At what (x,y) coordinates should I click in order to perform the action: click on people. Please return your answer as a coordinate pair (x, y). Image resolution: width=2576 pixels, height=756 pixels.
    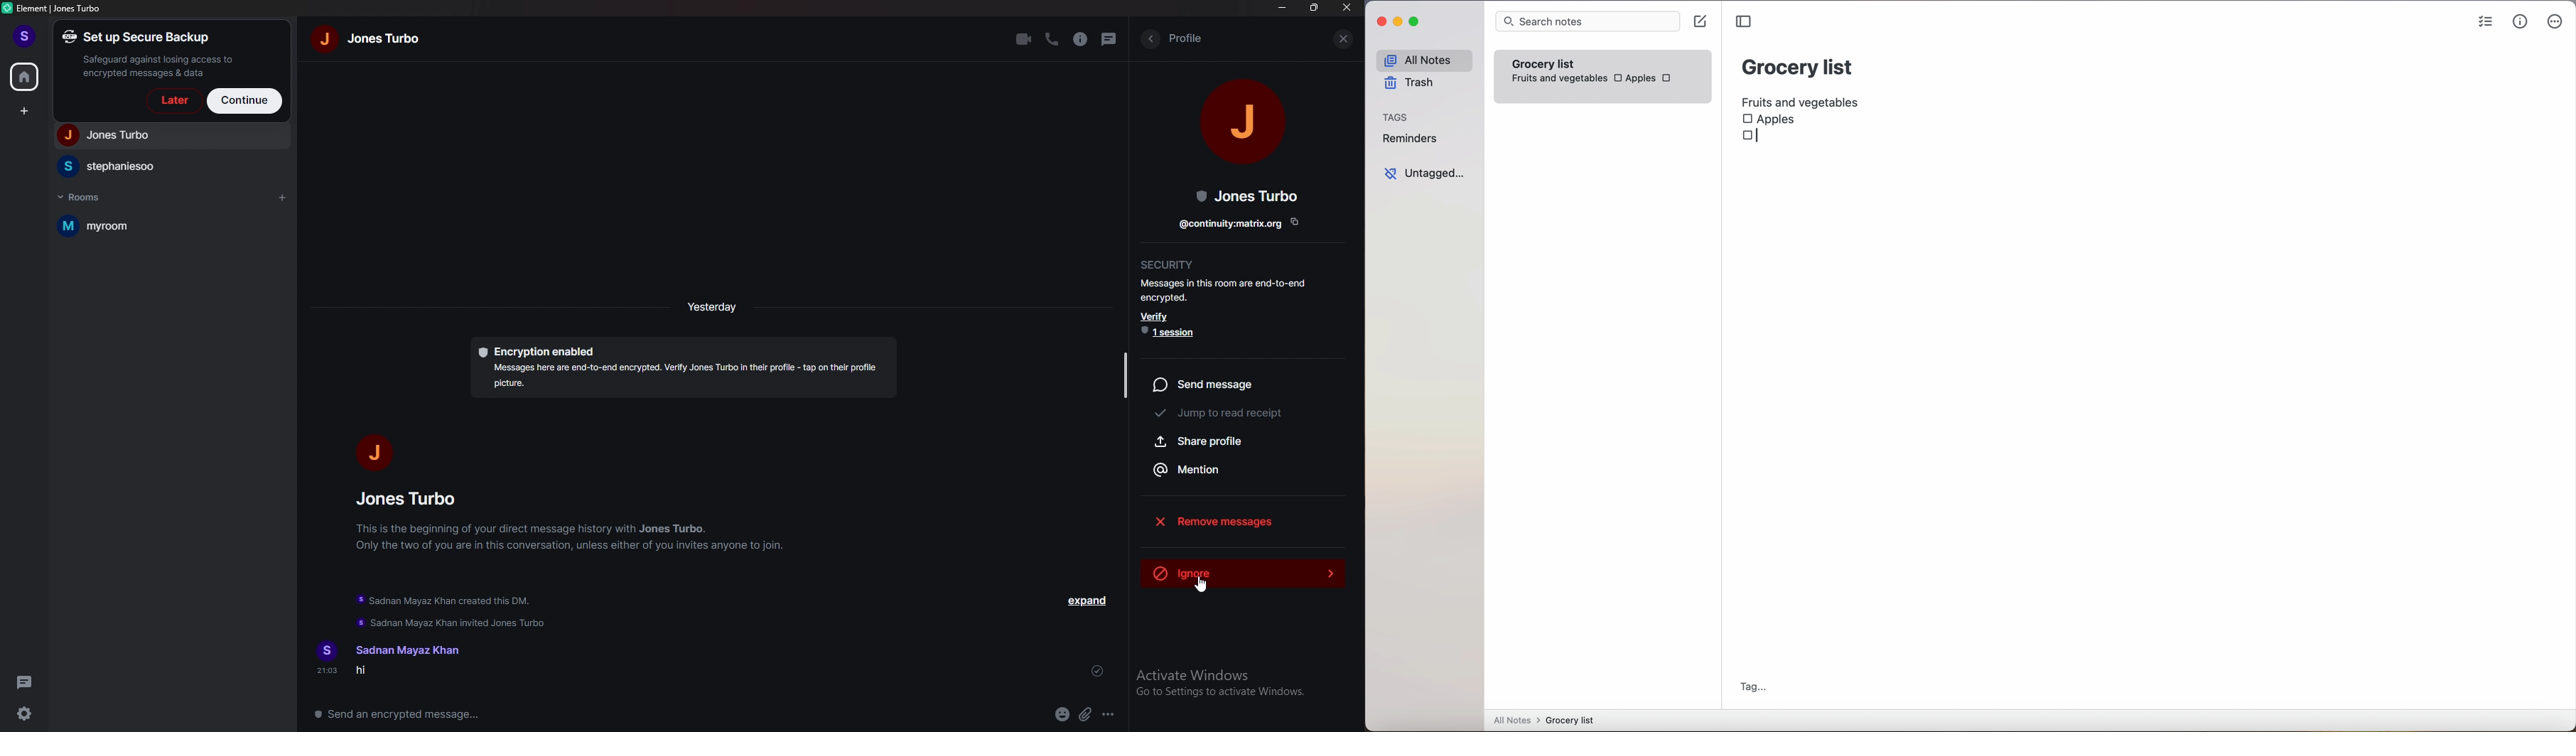
    Looking at the image, I should click on (169, 136).